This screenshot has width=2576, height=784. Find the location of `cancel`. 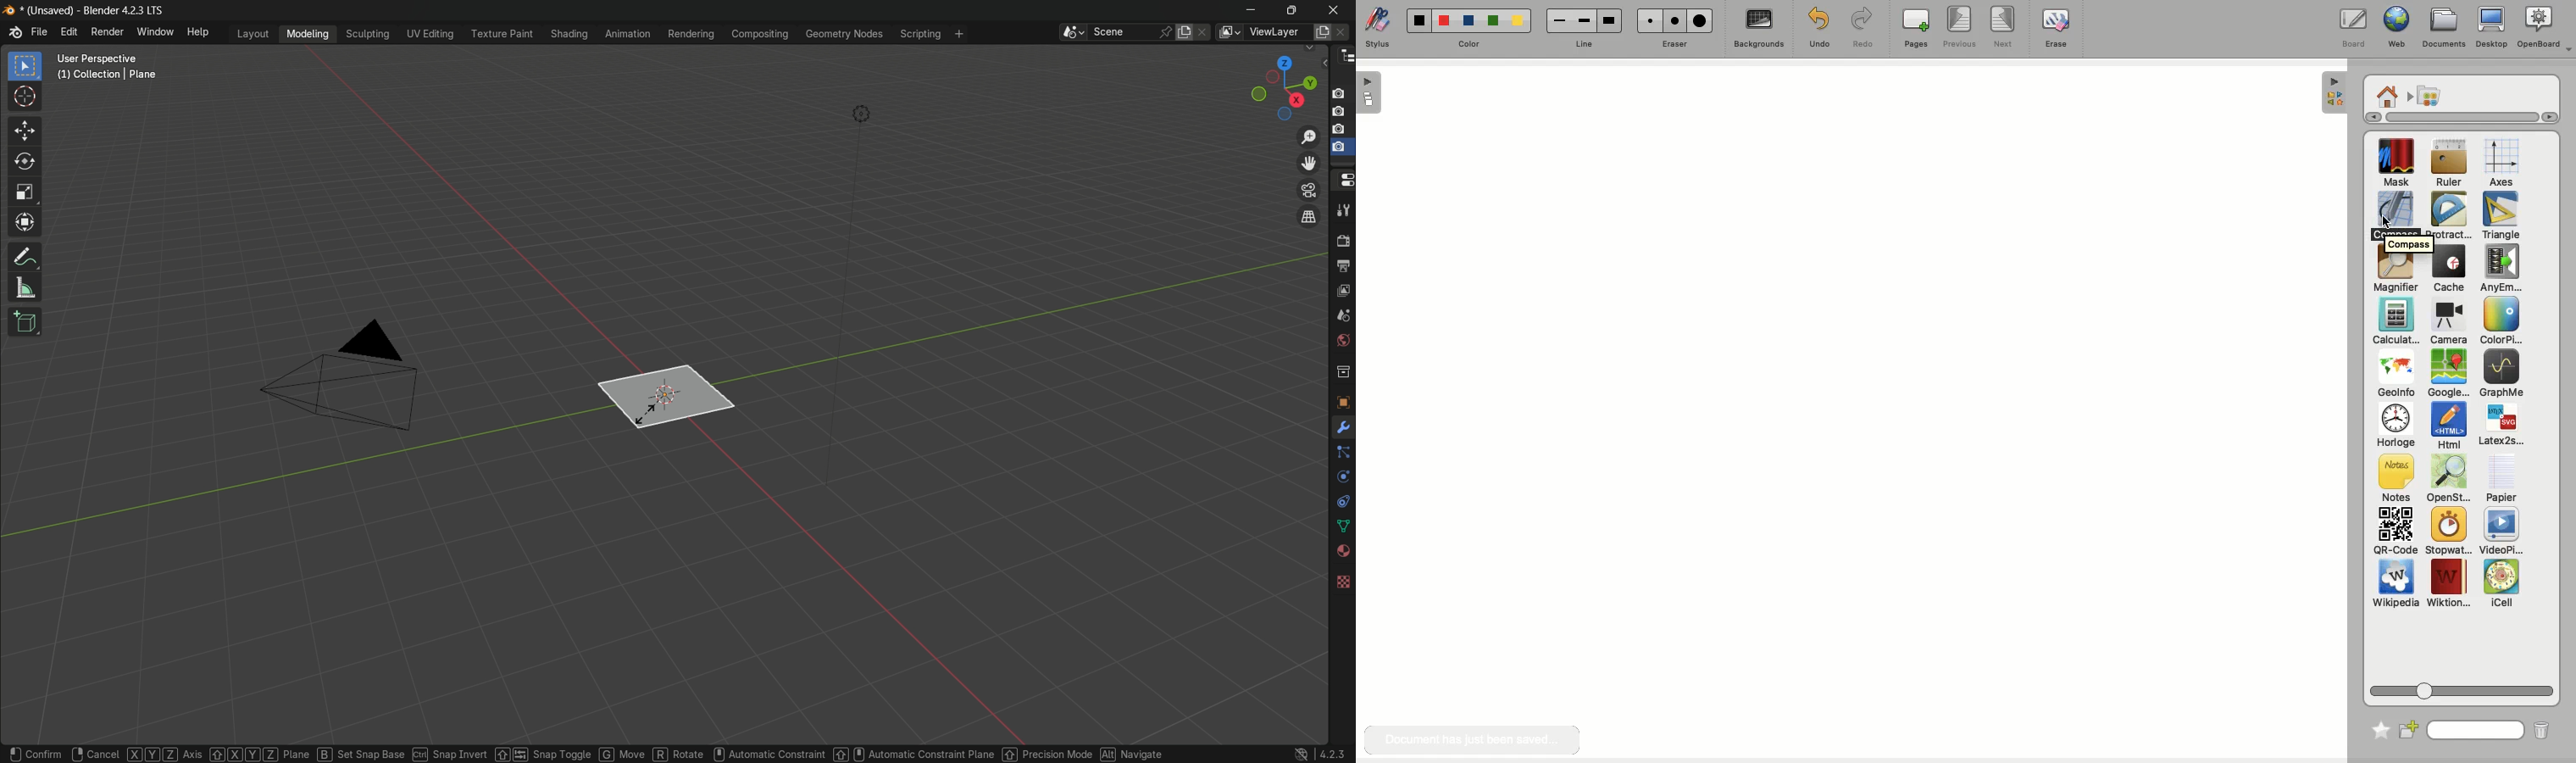

cancel is located at coordinates (95, 747).